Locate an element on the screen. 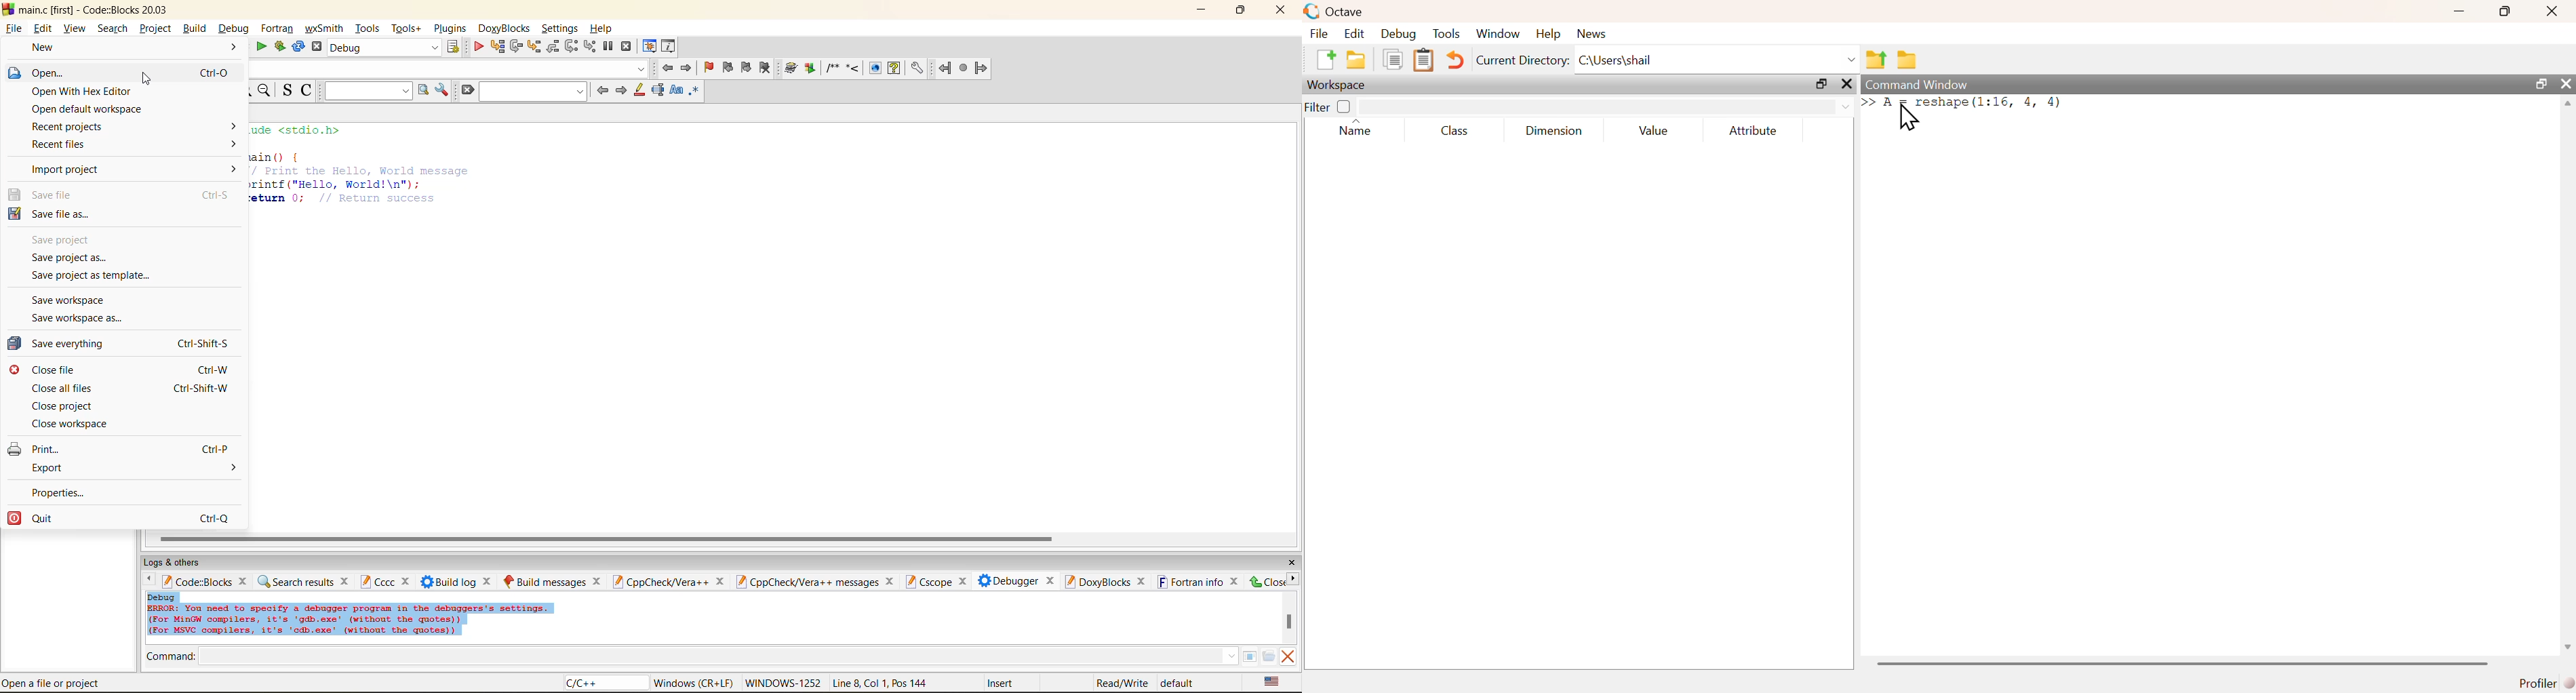 This screenshot has width=2576, height=700. open/browse is located at coordinates (1269, 657).